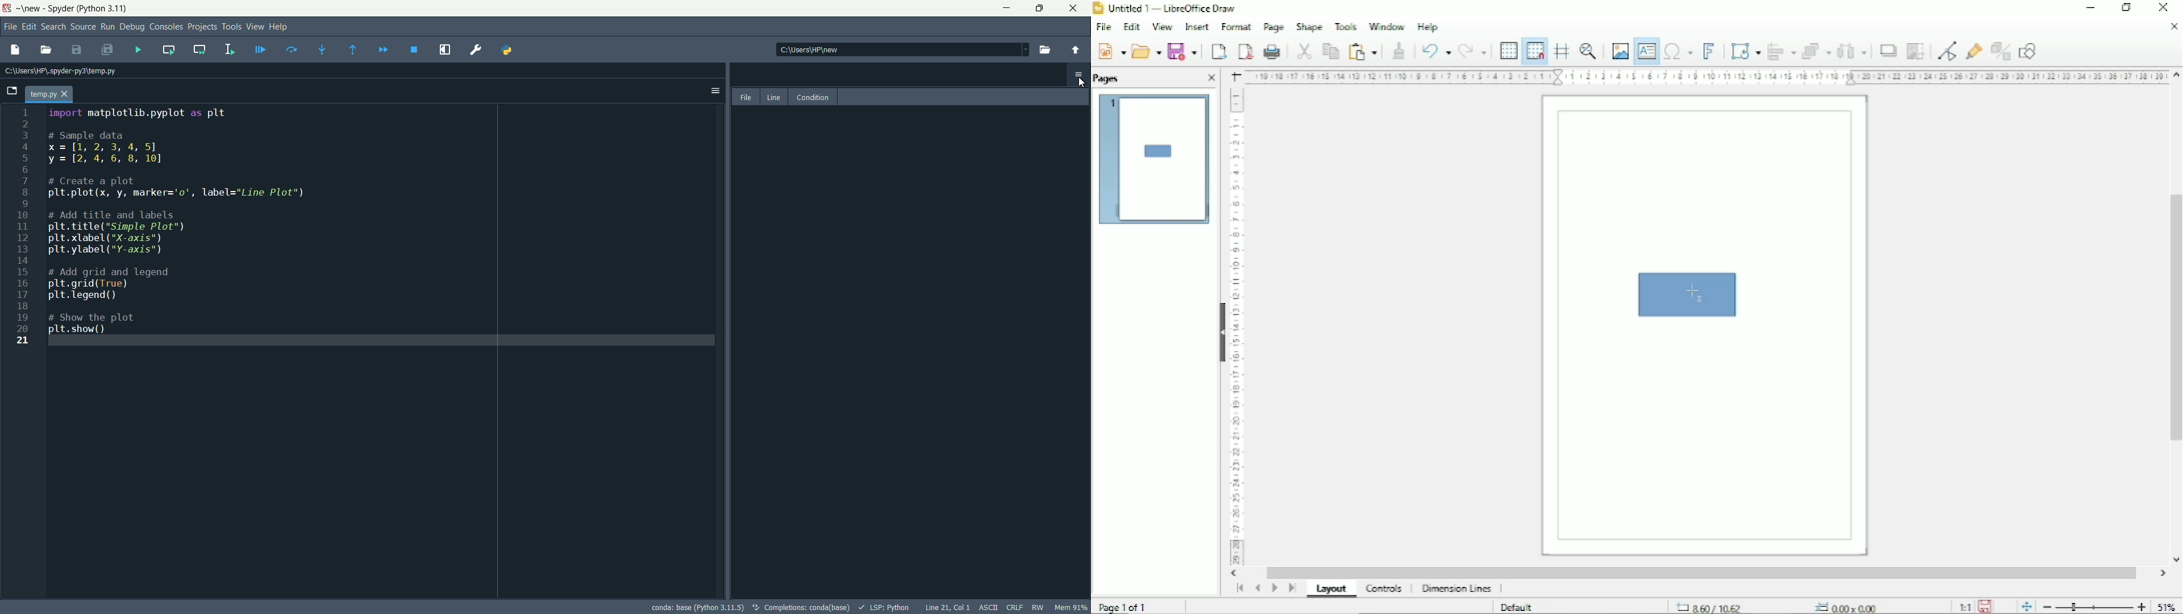  Describe the element at coordinates (447, 49) in the screenshot. I see `maximize current pane` at that location.